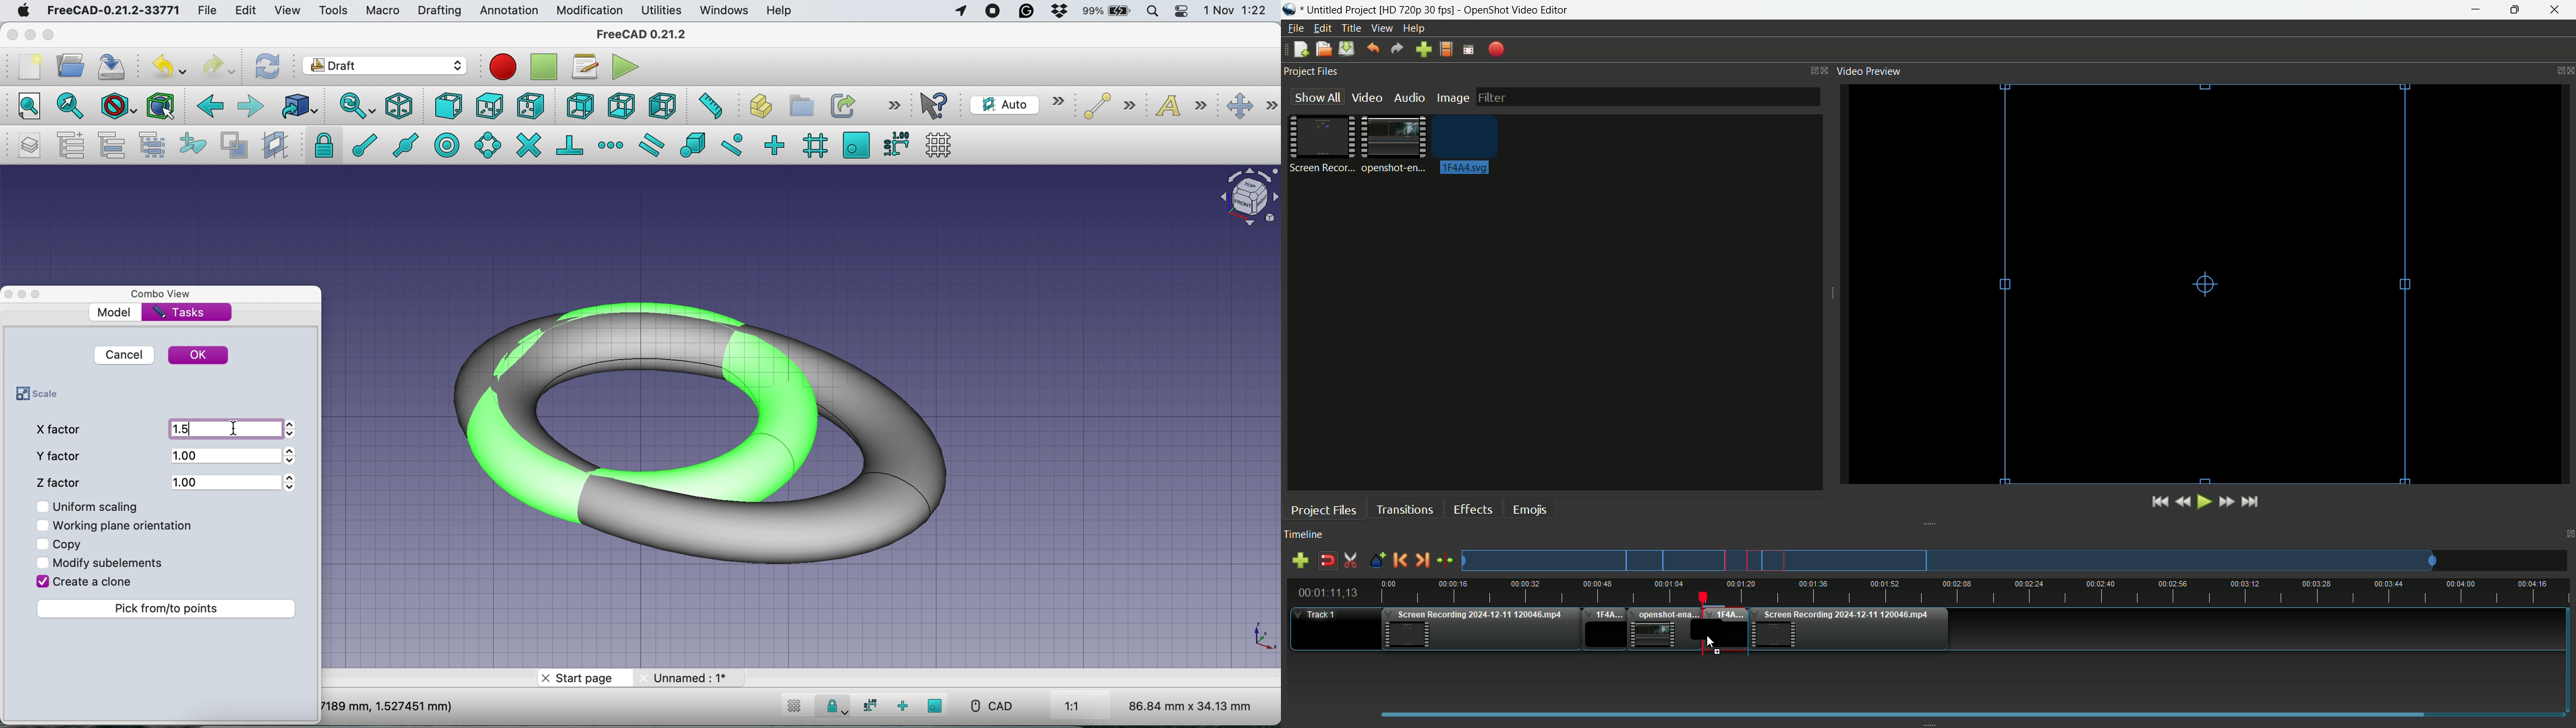 This screenshot has height=728, width=2576. What do you see at coordinates (11, 34) in the screenshot?
I see `close` at bounding box center [11, 34].